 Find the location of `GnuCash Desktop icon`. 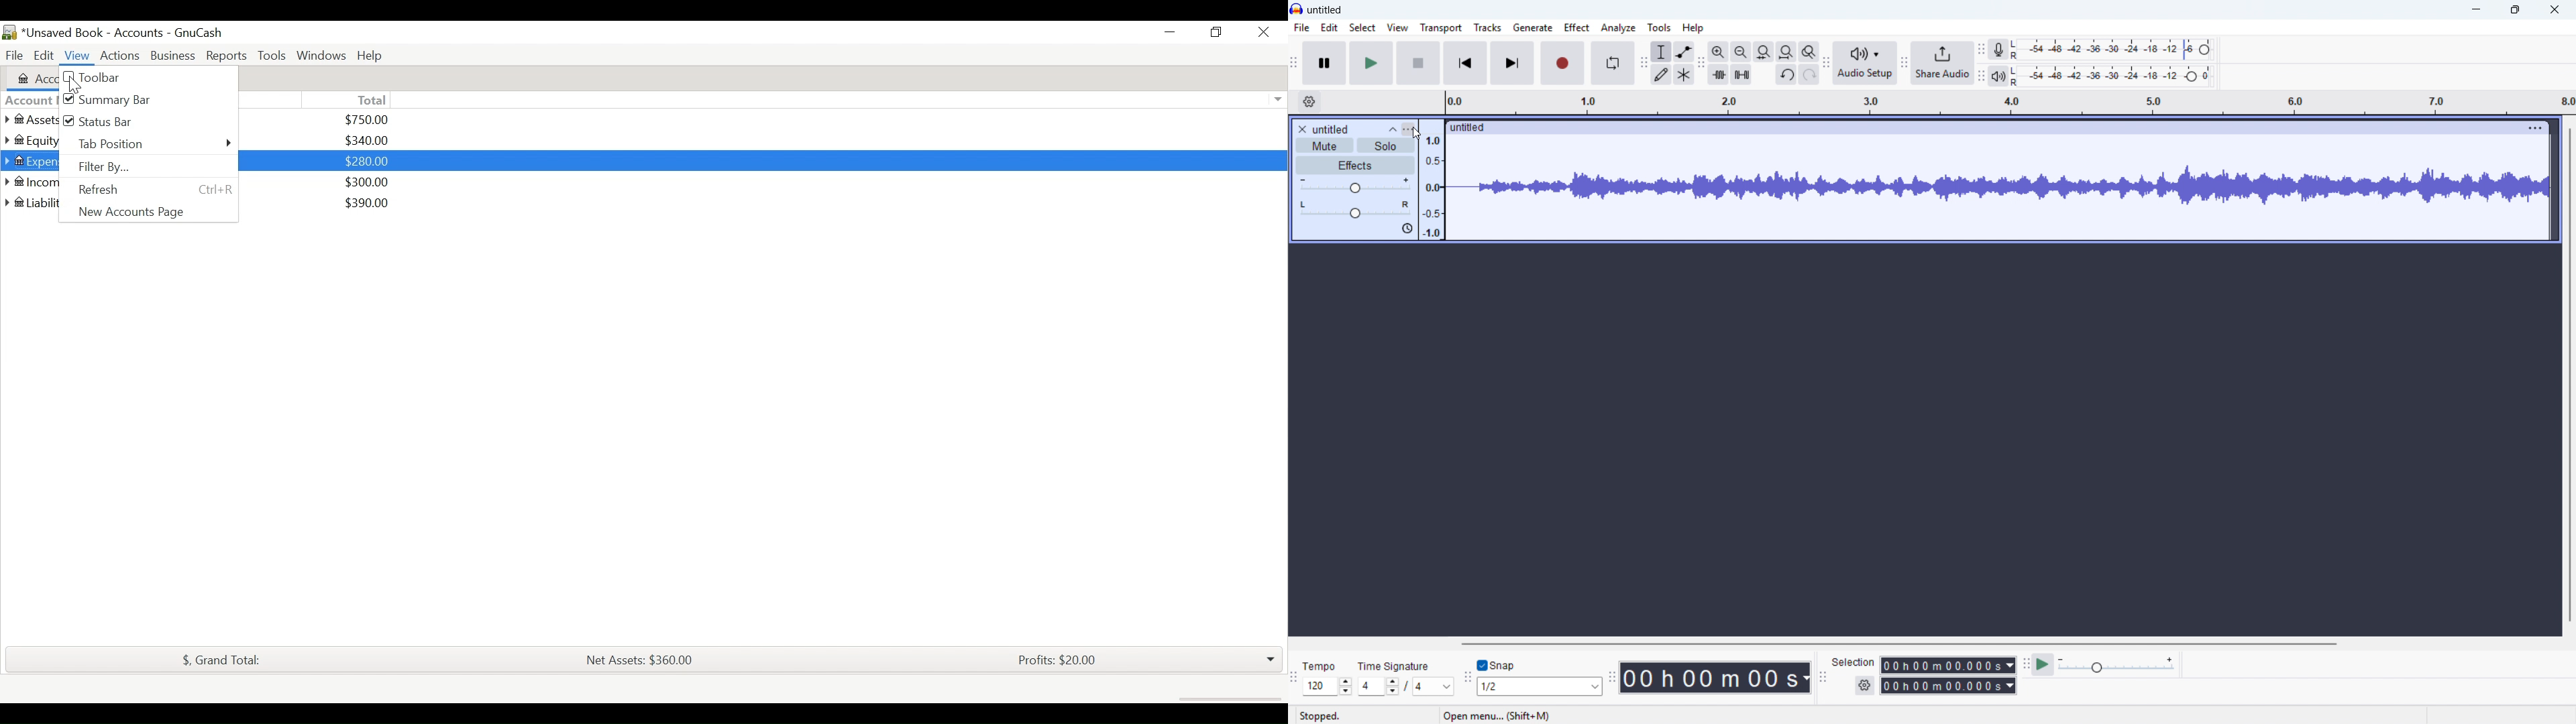

GnuCash Desktop icon is located at coordinates (9, 33).